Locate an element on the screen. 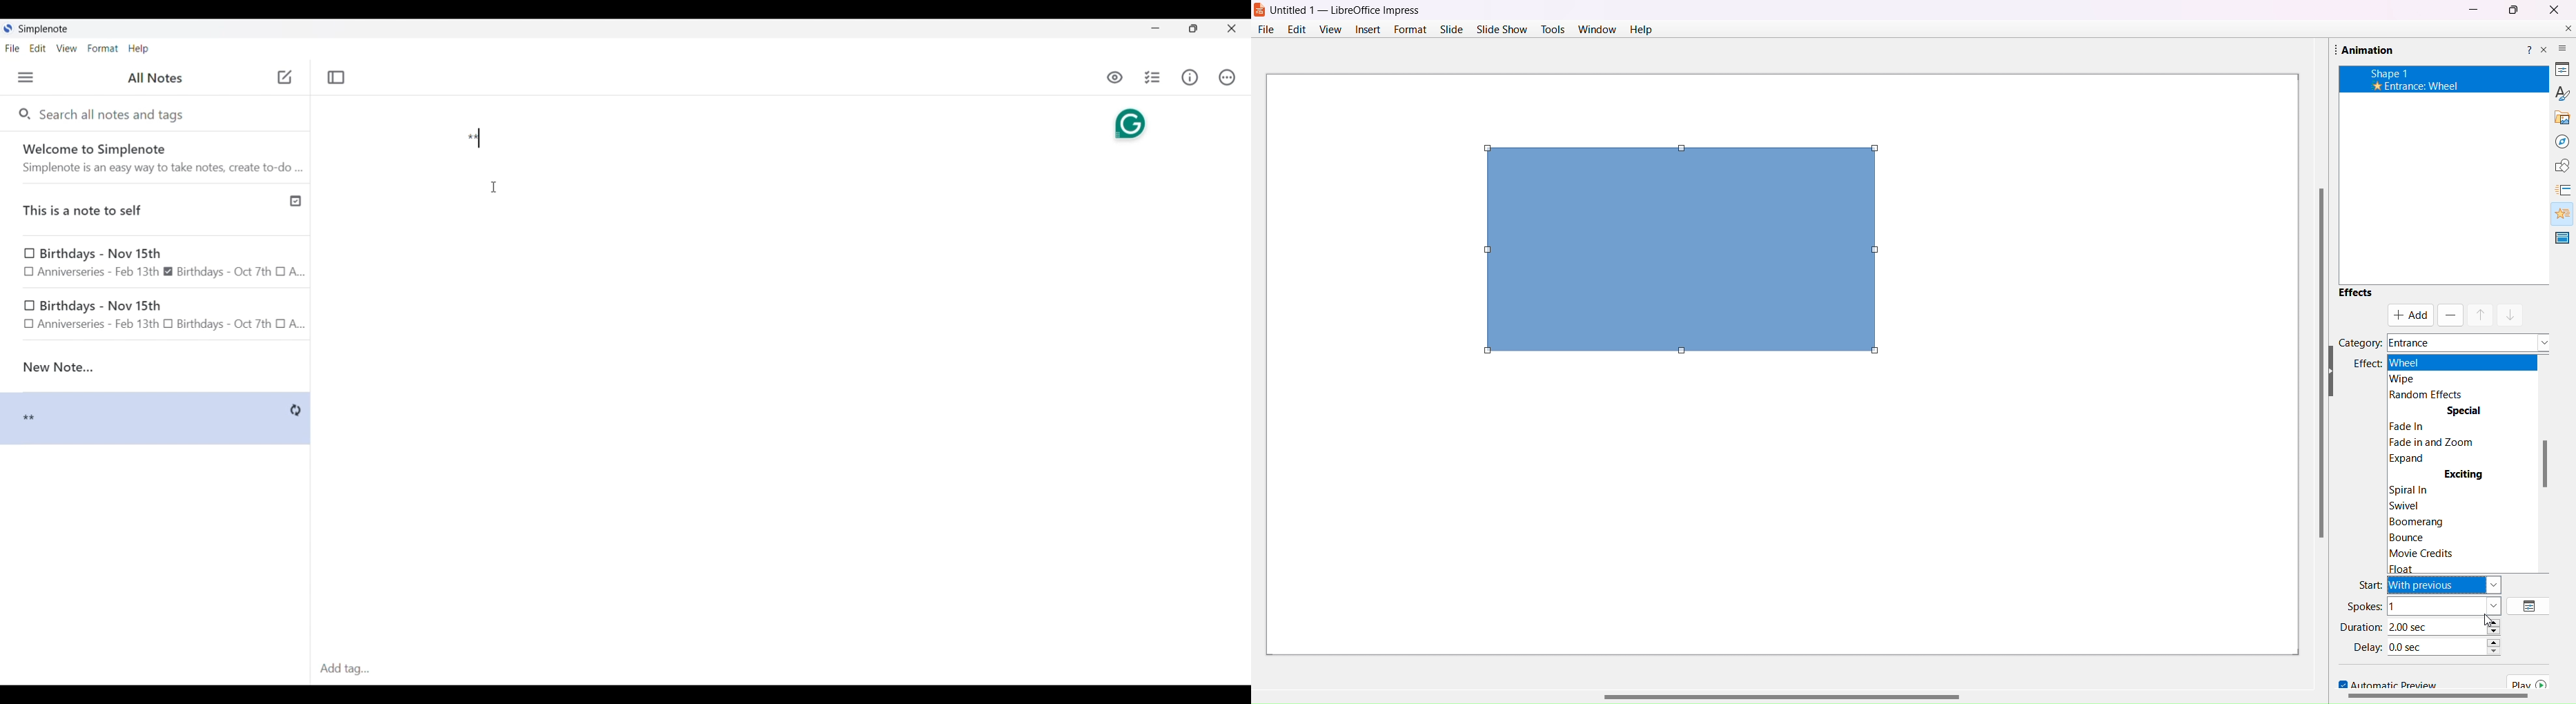 This screenshot has width=2576, height=728. birthday note is located at coordinates (156, 317).